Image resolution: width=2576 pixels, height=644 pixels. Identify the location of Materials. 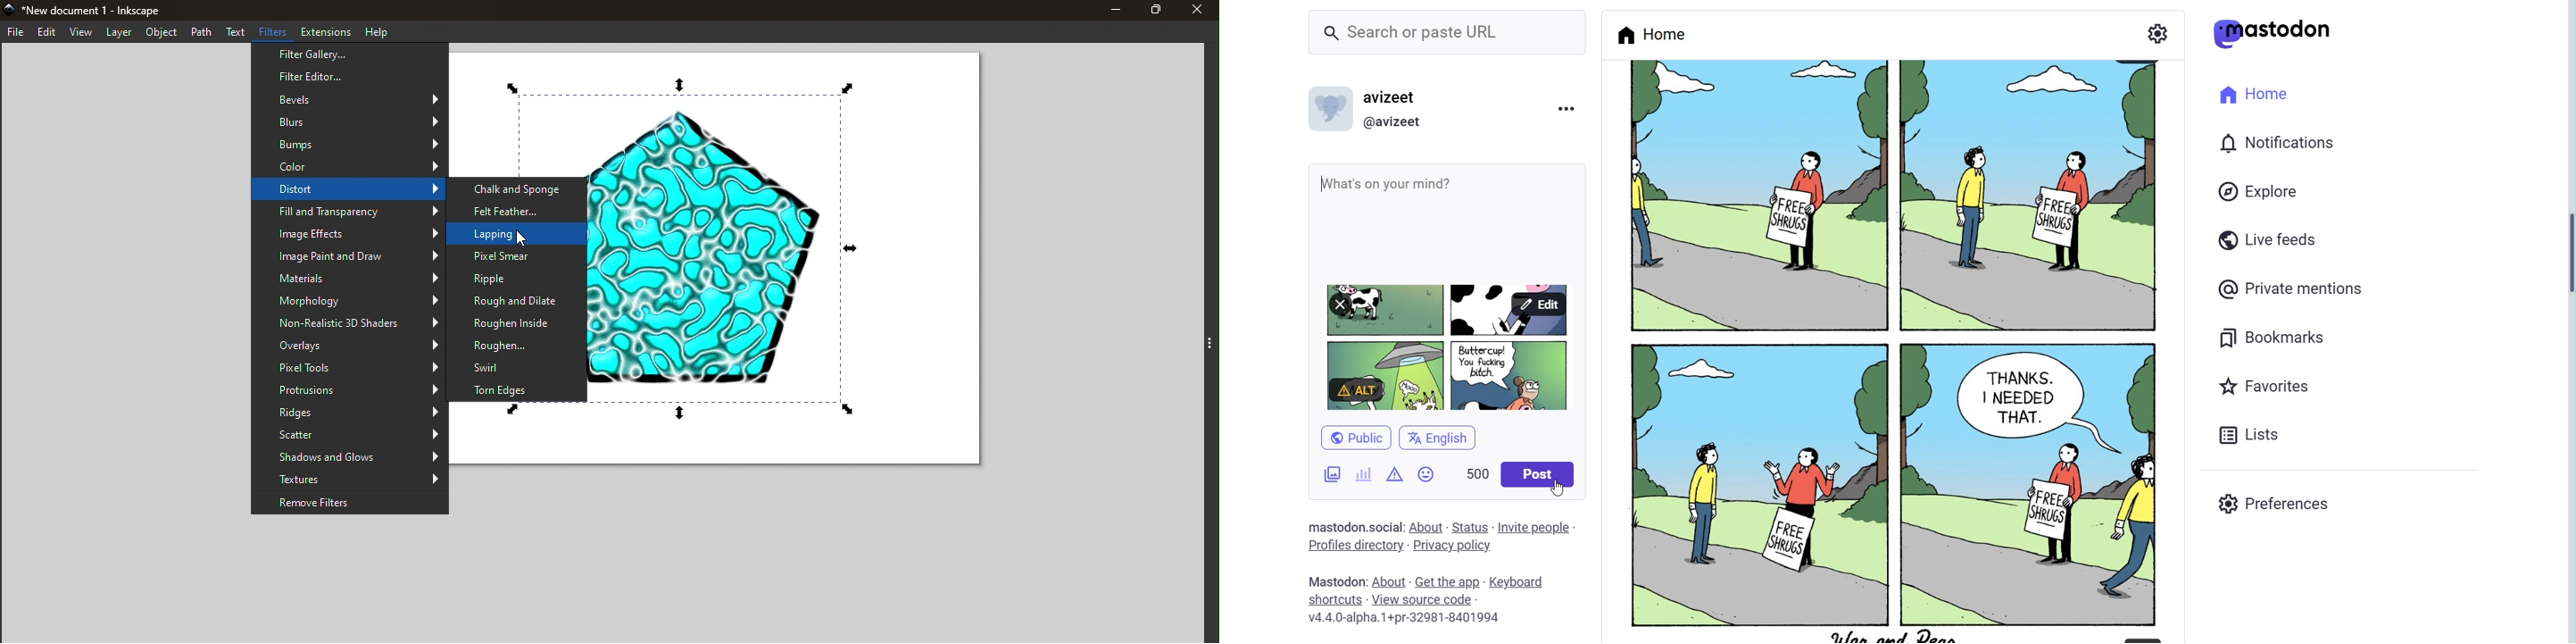
(349, 278).